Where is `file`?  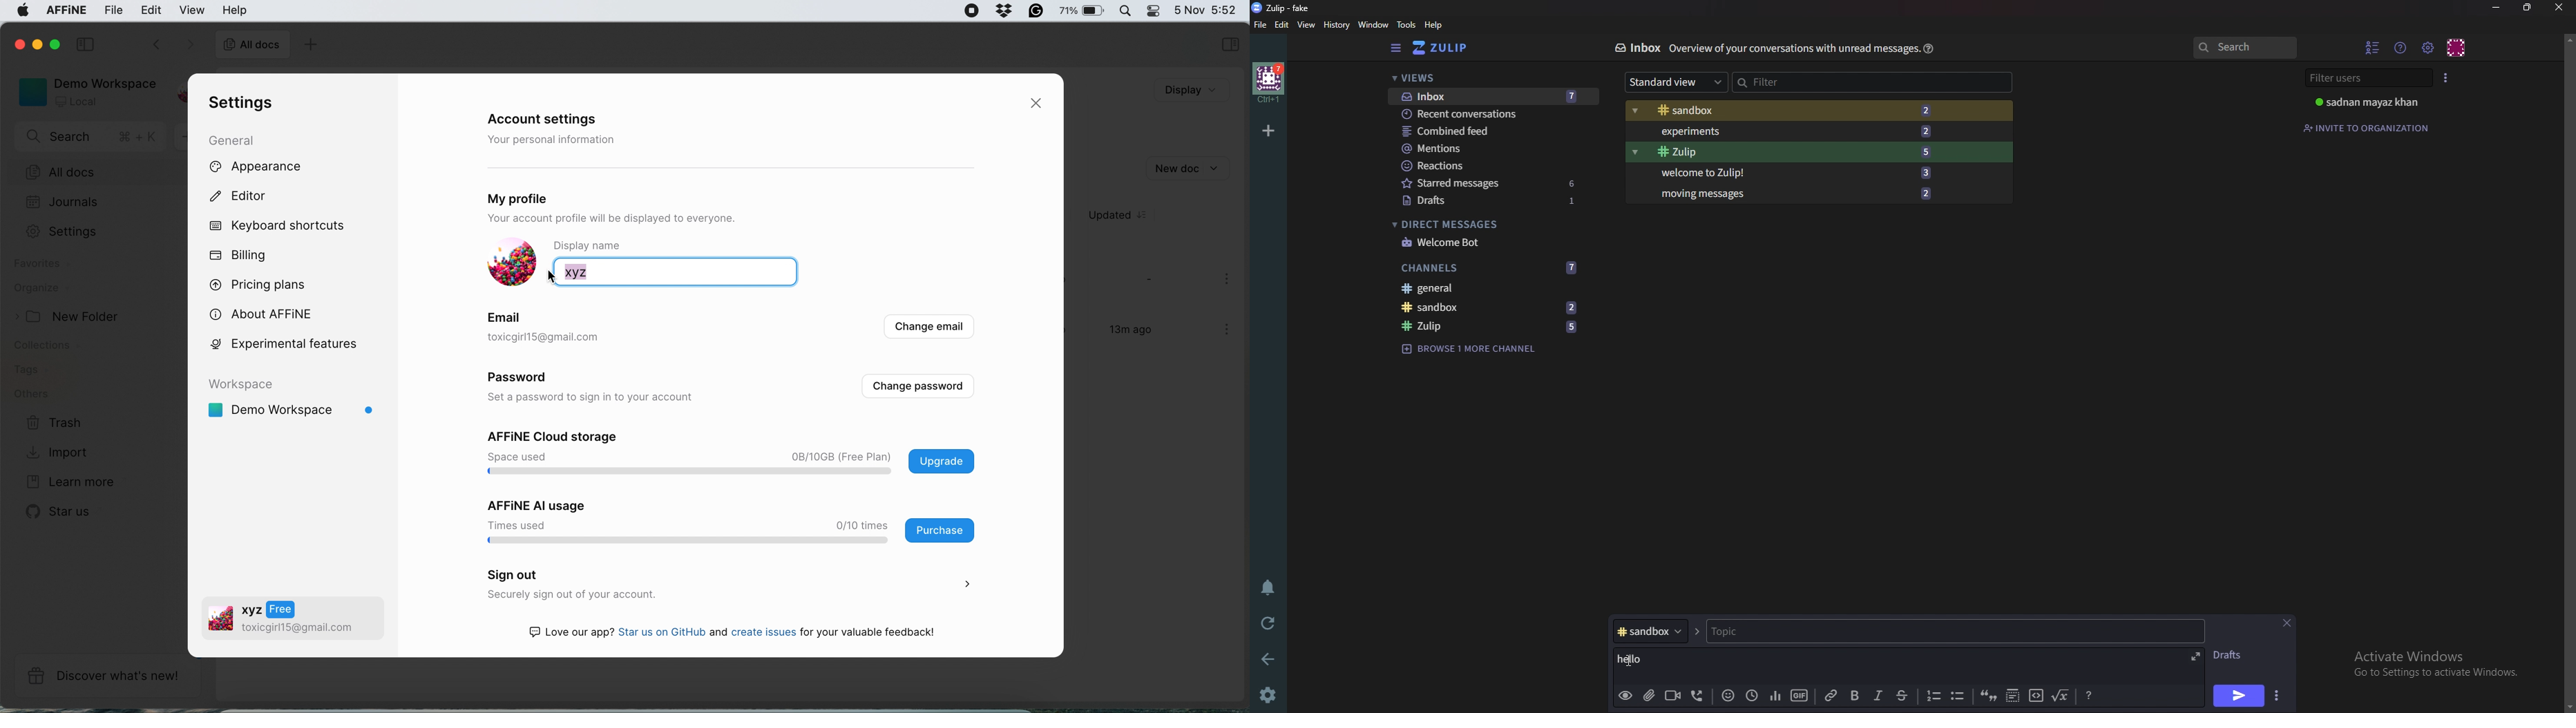 file is located at coordinates (114, 10).